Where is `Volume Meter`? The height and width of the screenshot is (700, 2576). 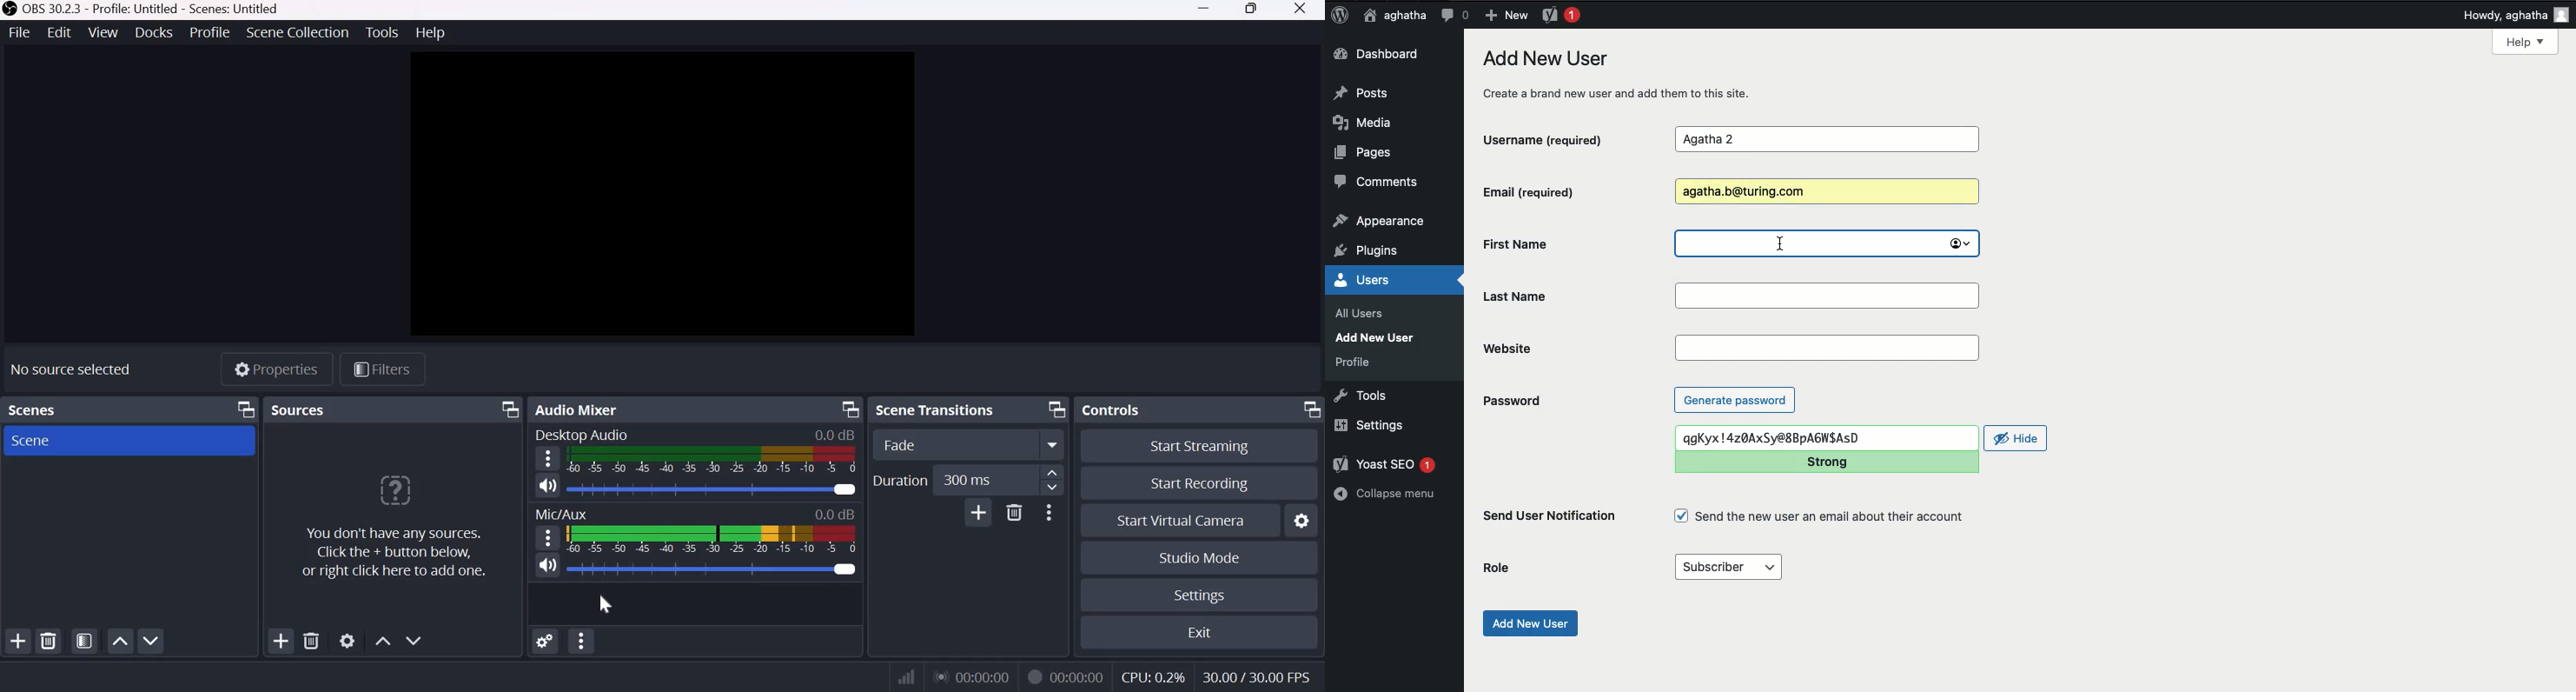
Volume Meter is located at coordinates (713, 460).